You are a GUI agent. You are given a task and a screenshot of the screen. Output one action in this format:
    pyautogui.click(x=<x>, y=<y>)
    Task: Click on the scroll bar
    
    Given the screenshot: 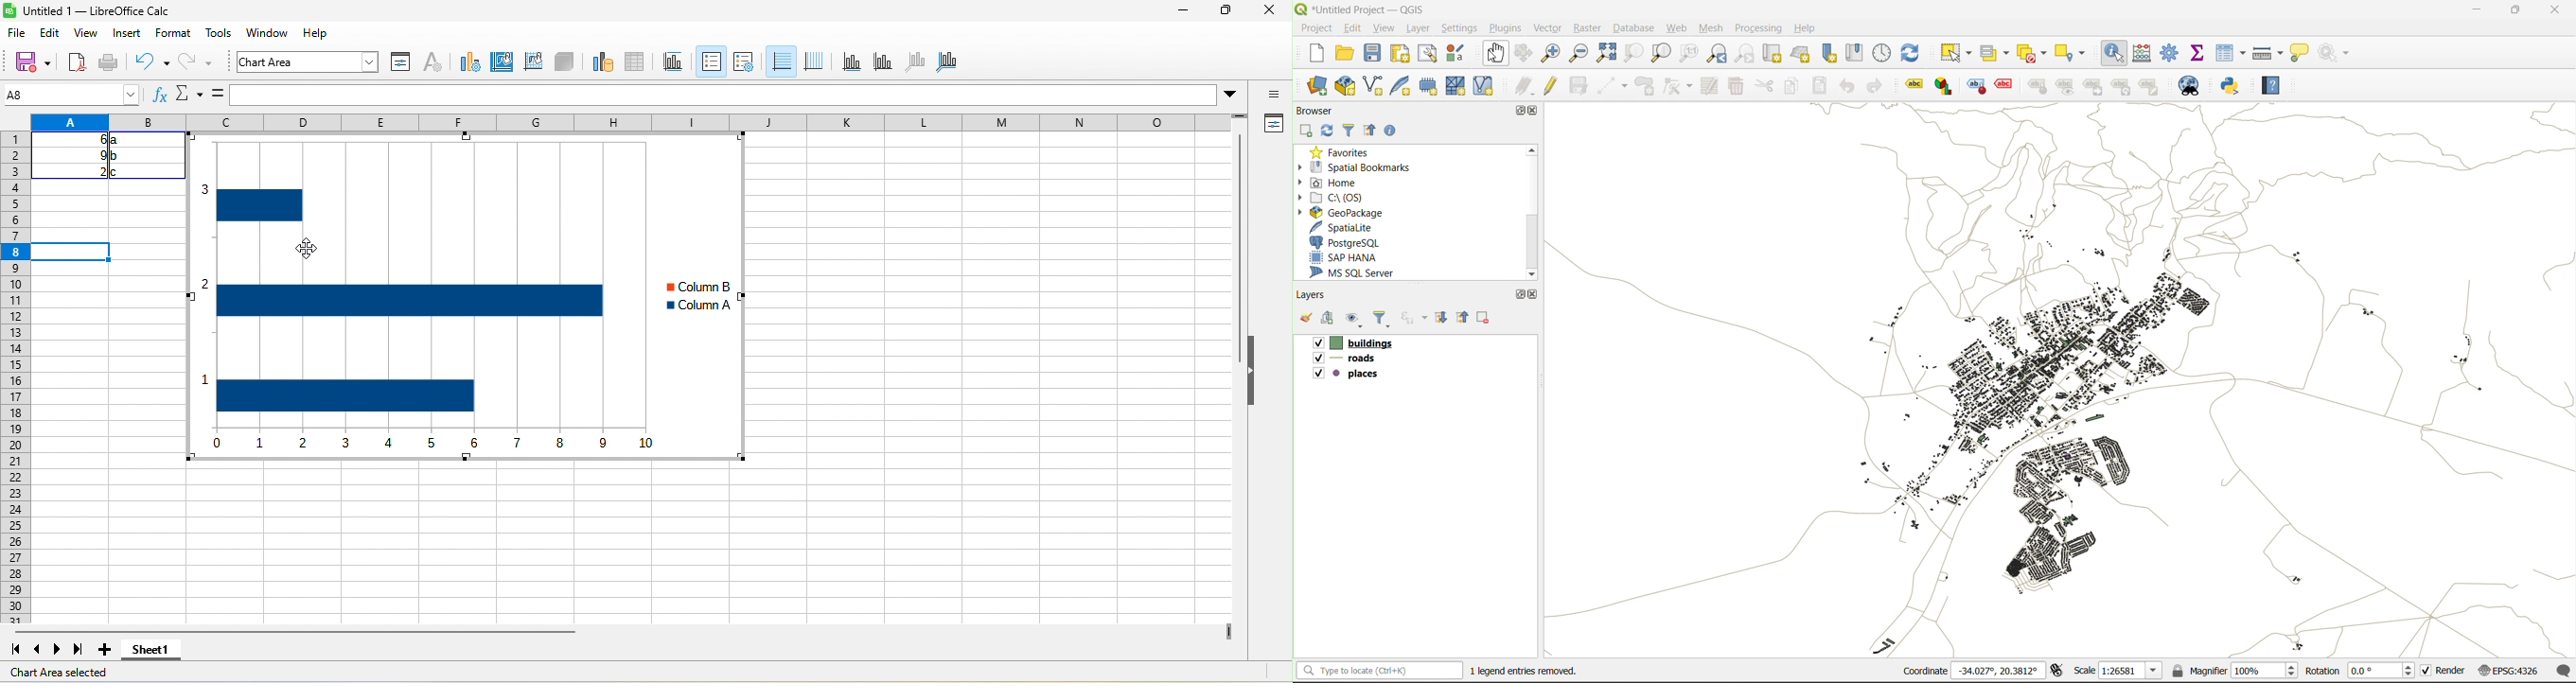 What is the action you would take?
    pyautogui.click(x=1537, y=210)
    